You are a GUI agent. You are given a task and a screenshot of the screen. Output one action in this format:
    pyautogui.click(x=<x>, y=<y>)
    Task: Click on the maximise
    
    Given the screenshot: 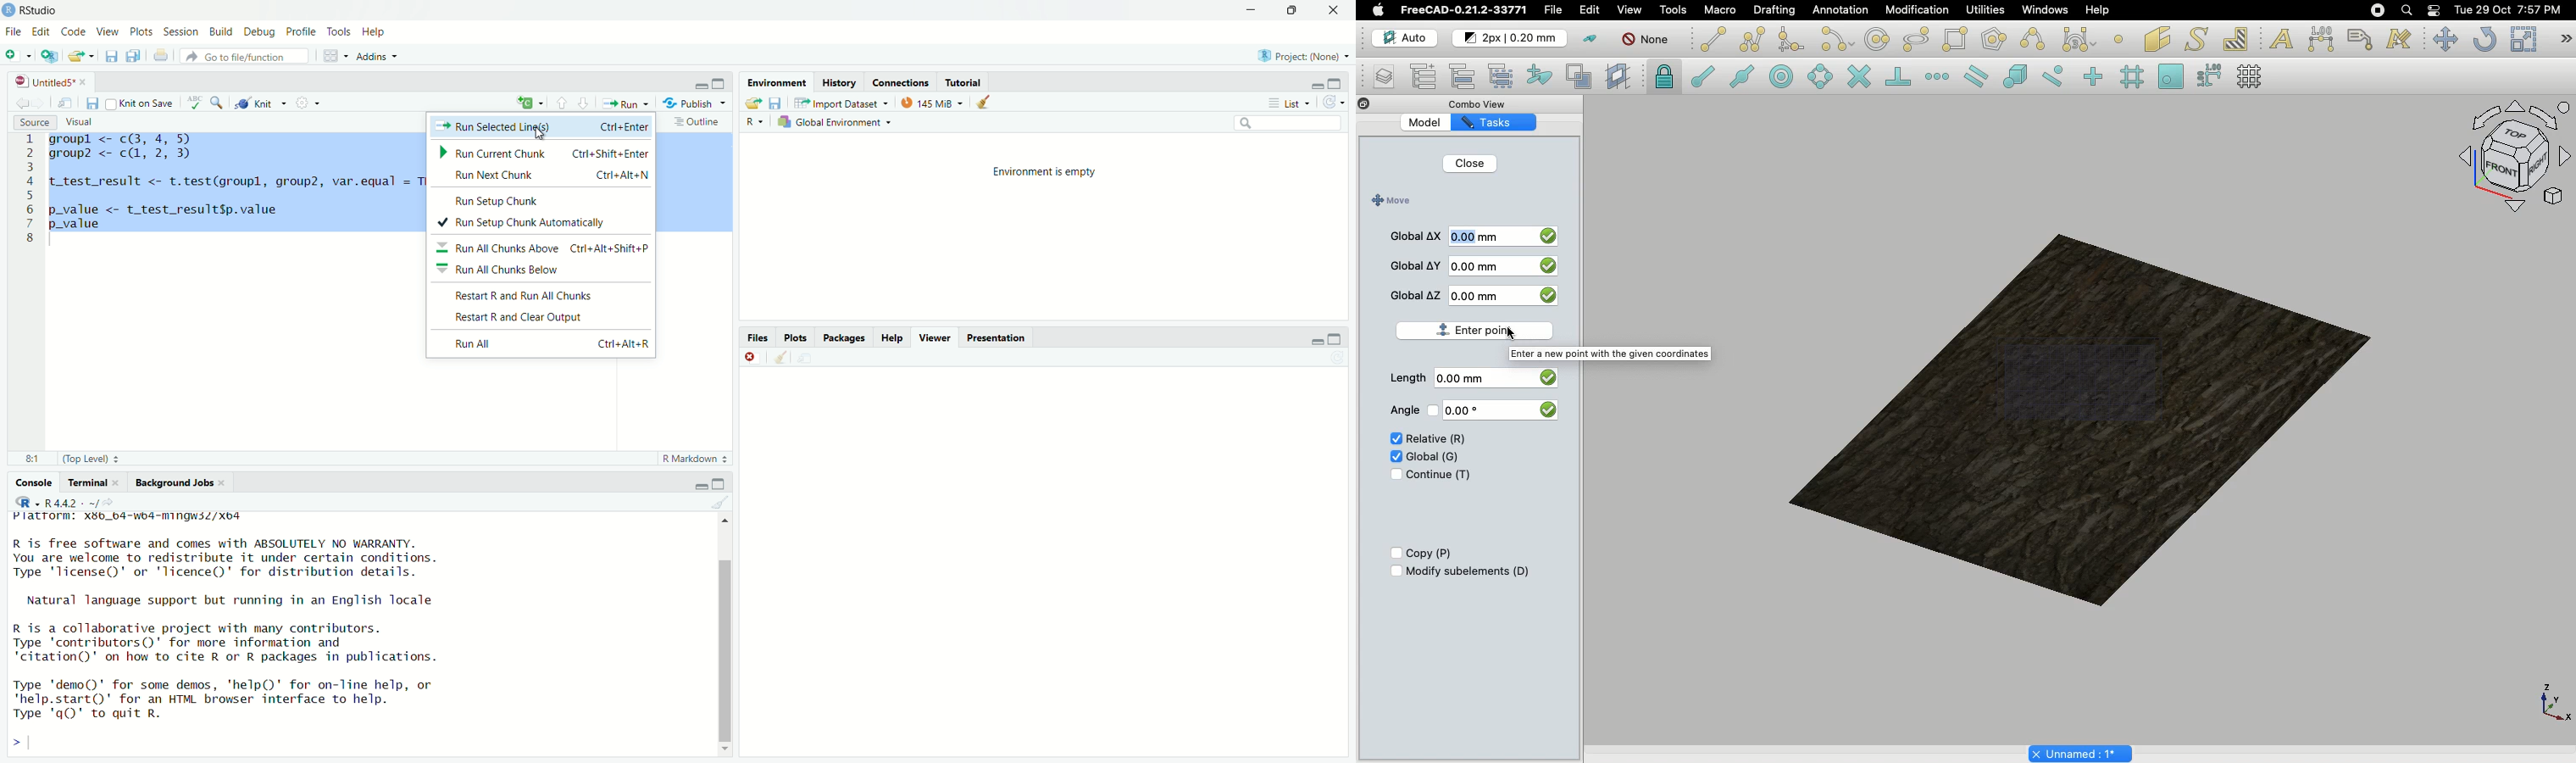 What is the action you would take?
    pyautogui.click(x=722, y=483)
    